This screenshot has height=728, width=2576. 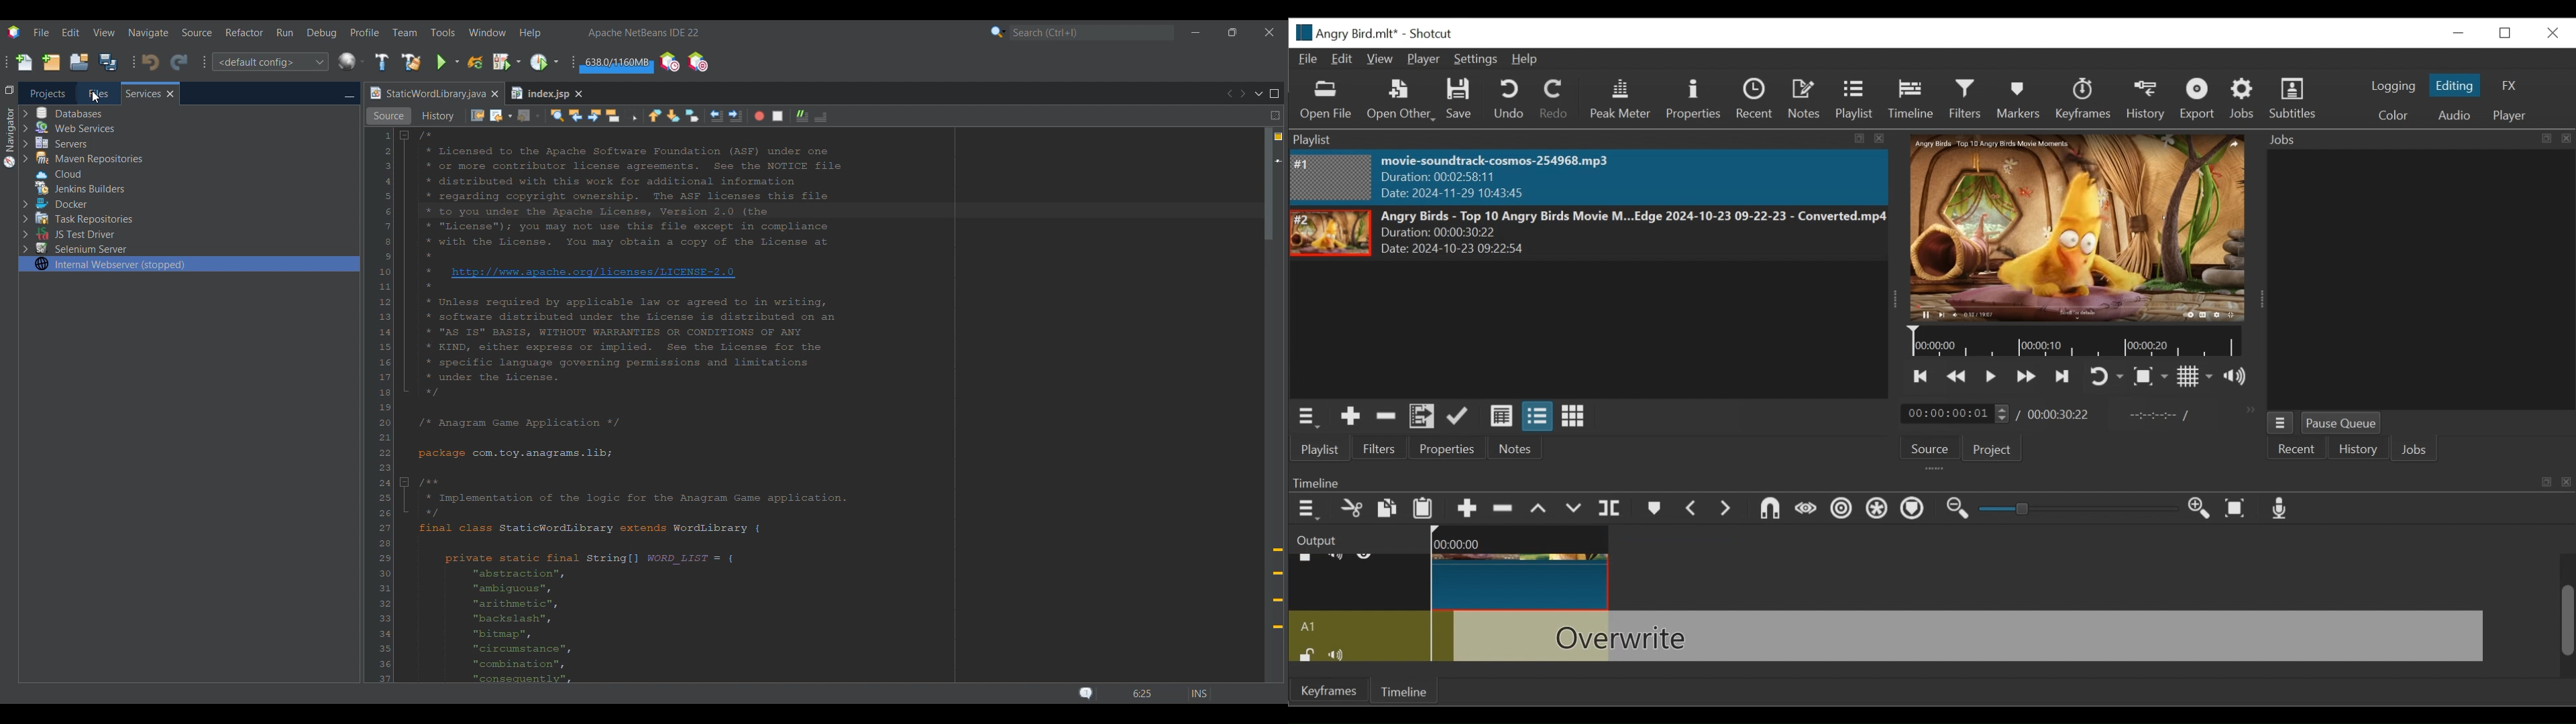 I want to click on Filters, so click(x=1967, y=101).